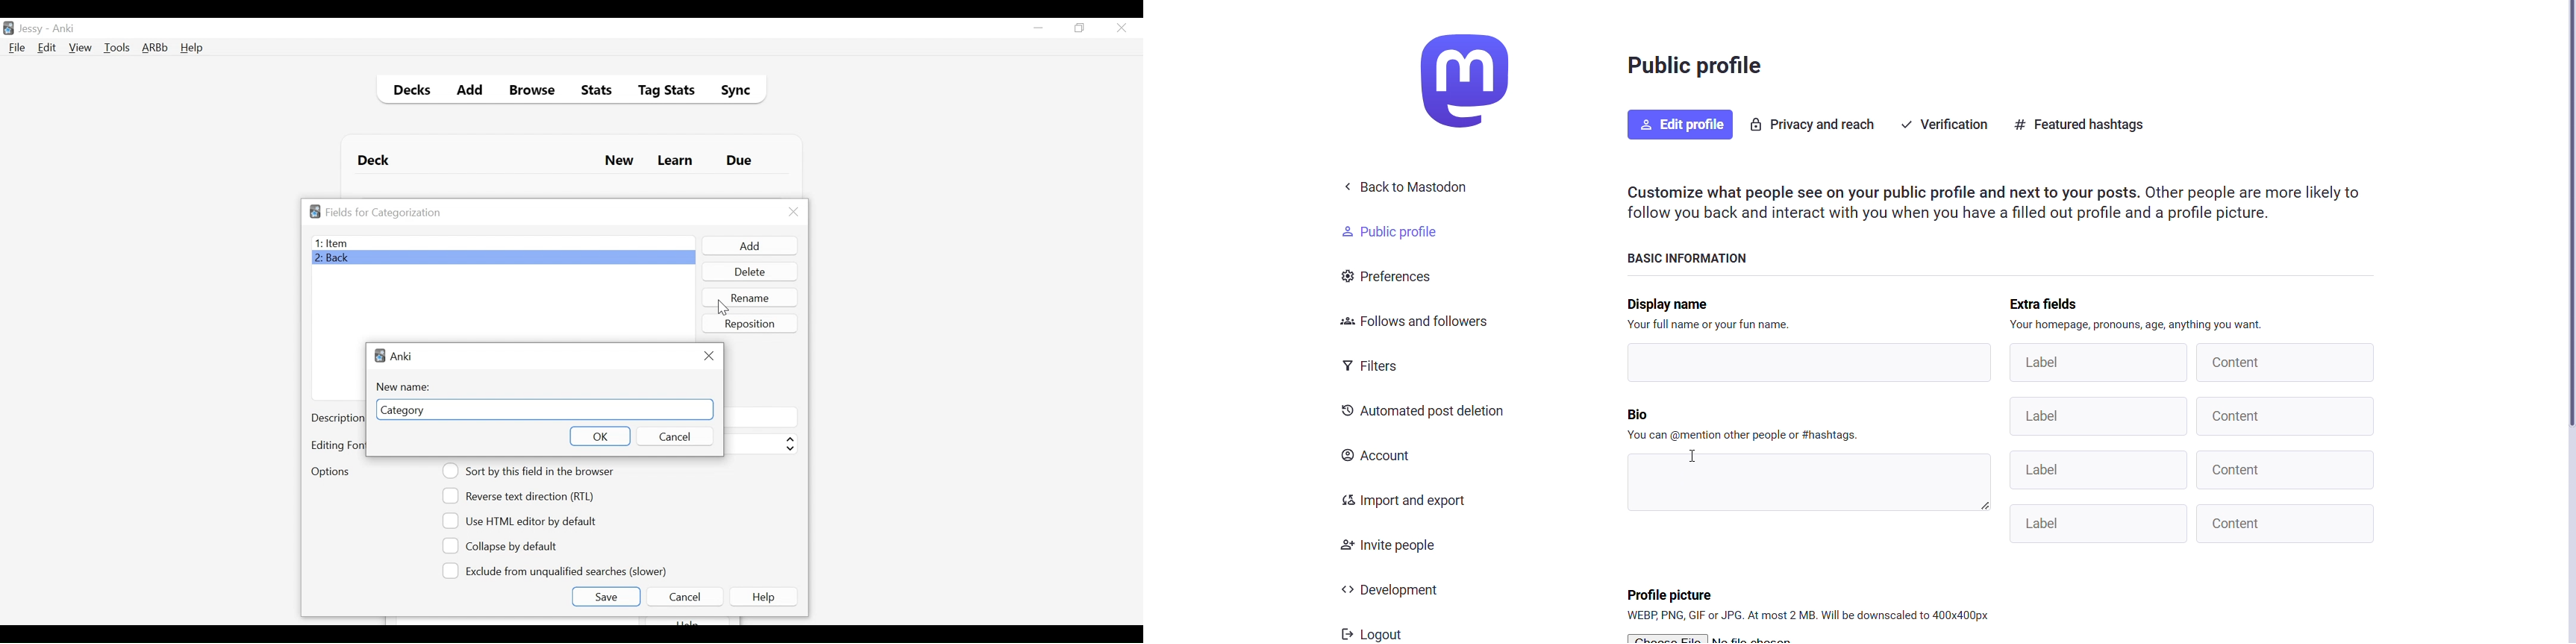 The width and height of the screenshot is (2576, 644). Describe the element at coordinates (675, 161) in the screenshot. I see `Learn` at that location.